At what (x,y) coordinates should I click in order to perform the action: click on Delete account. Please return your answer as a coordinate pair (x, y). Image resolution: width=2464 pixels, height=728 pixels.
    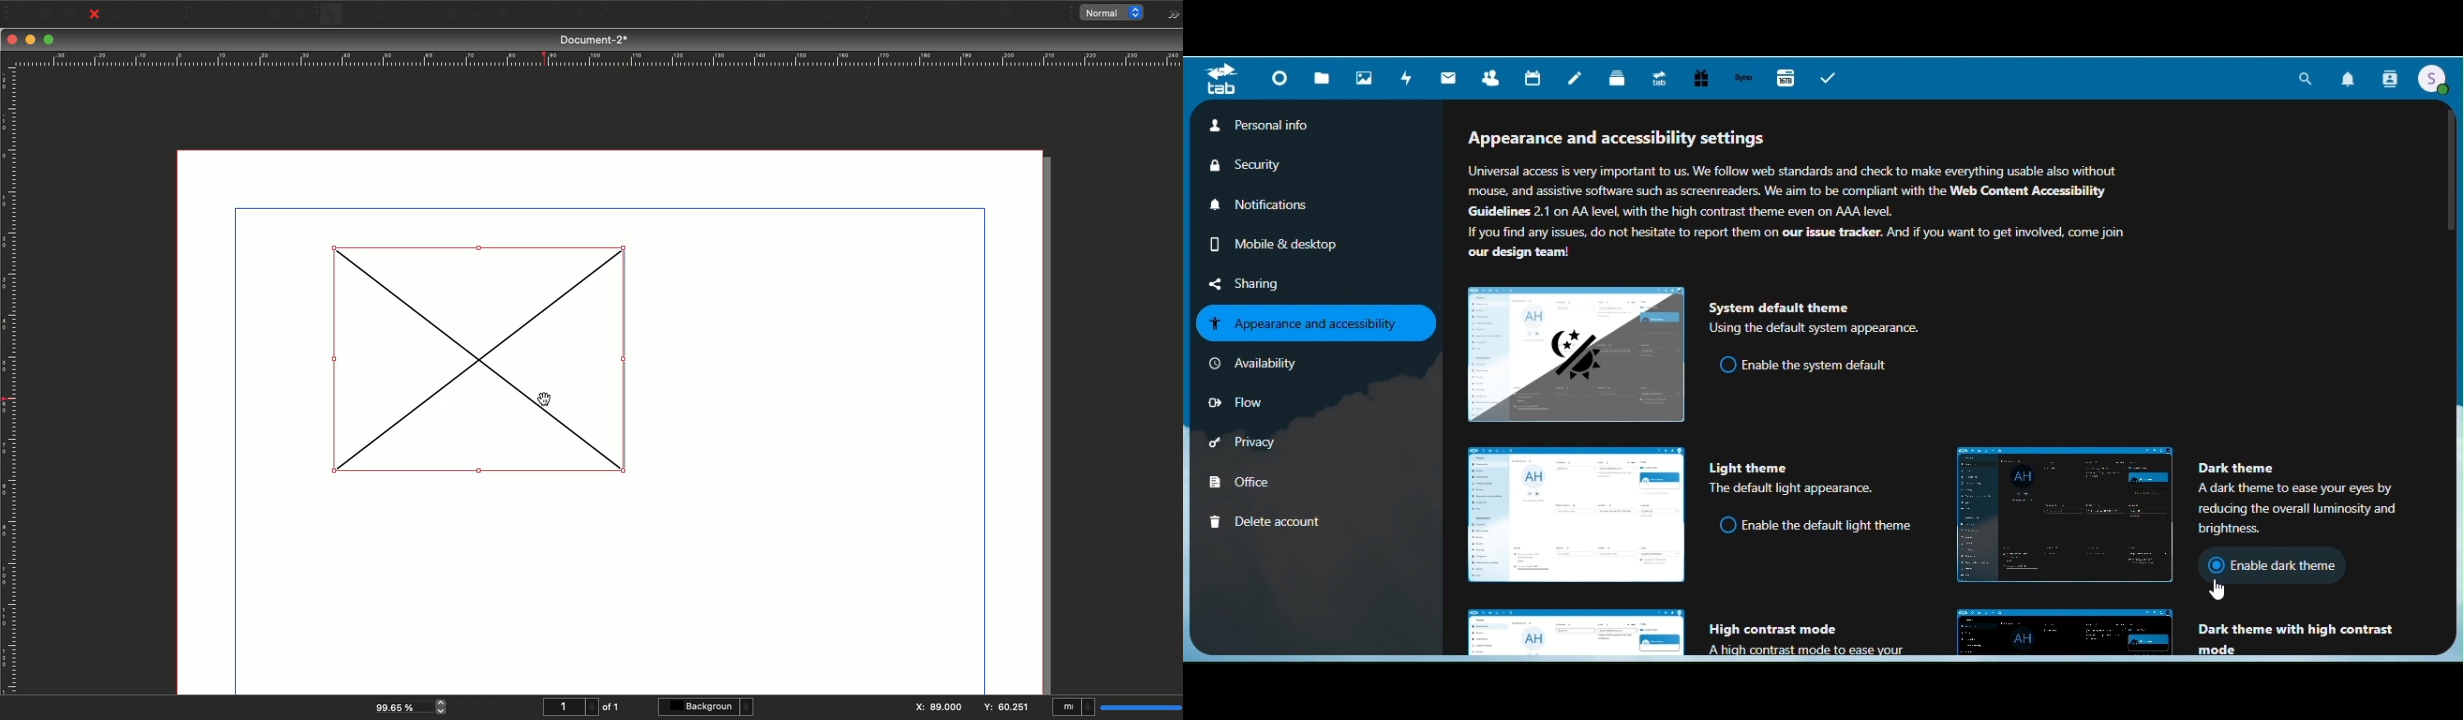
    Looking at the image, I should click on (1287, 521).